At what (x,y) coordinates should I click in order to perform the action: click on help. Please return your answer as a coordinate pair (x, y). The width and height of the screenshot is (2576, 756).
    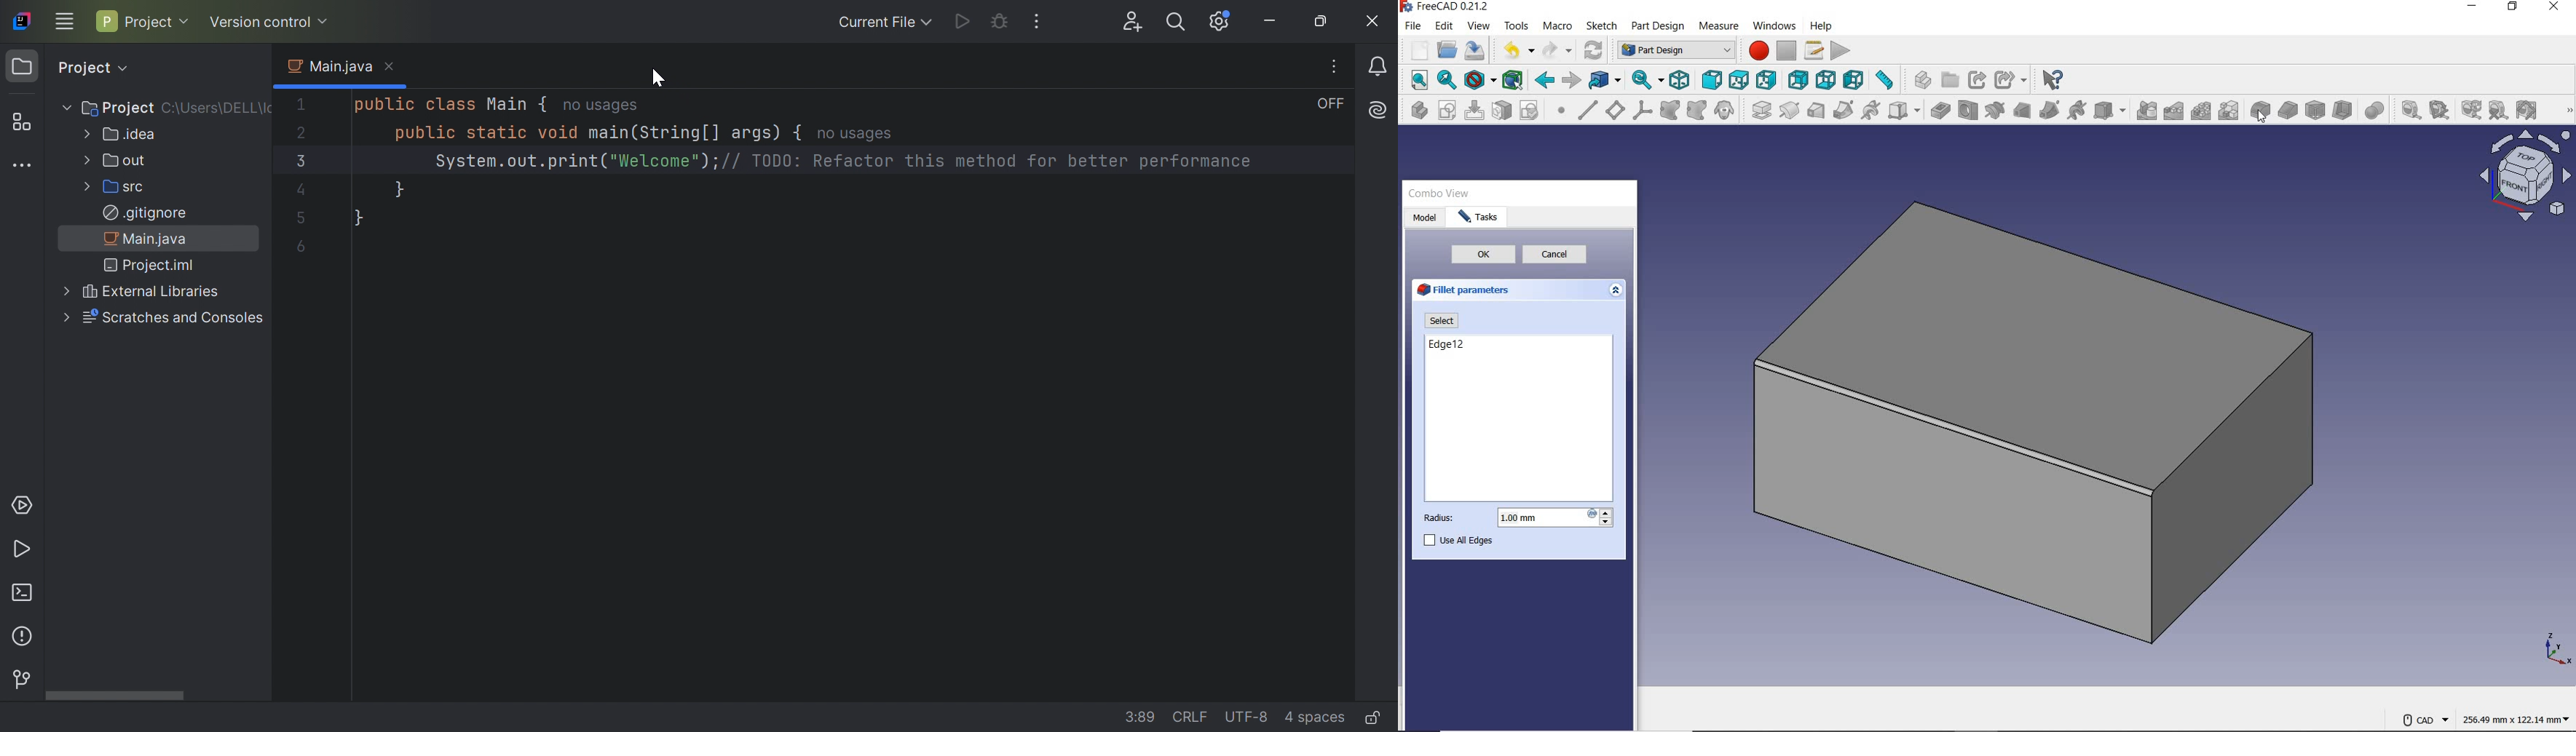
    Looking at the image, I should click on (1825, 25).